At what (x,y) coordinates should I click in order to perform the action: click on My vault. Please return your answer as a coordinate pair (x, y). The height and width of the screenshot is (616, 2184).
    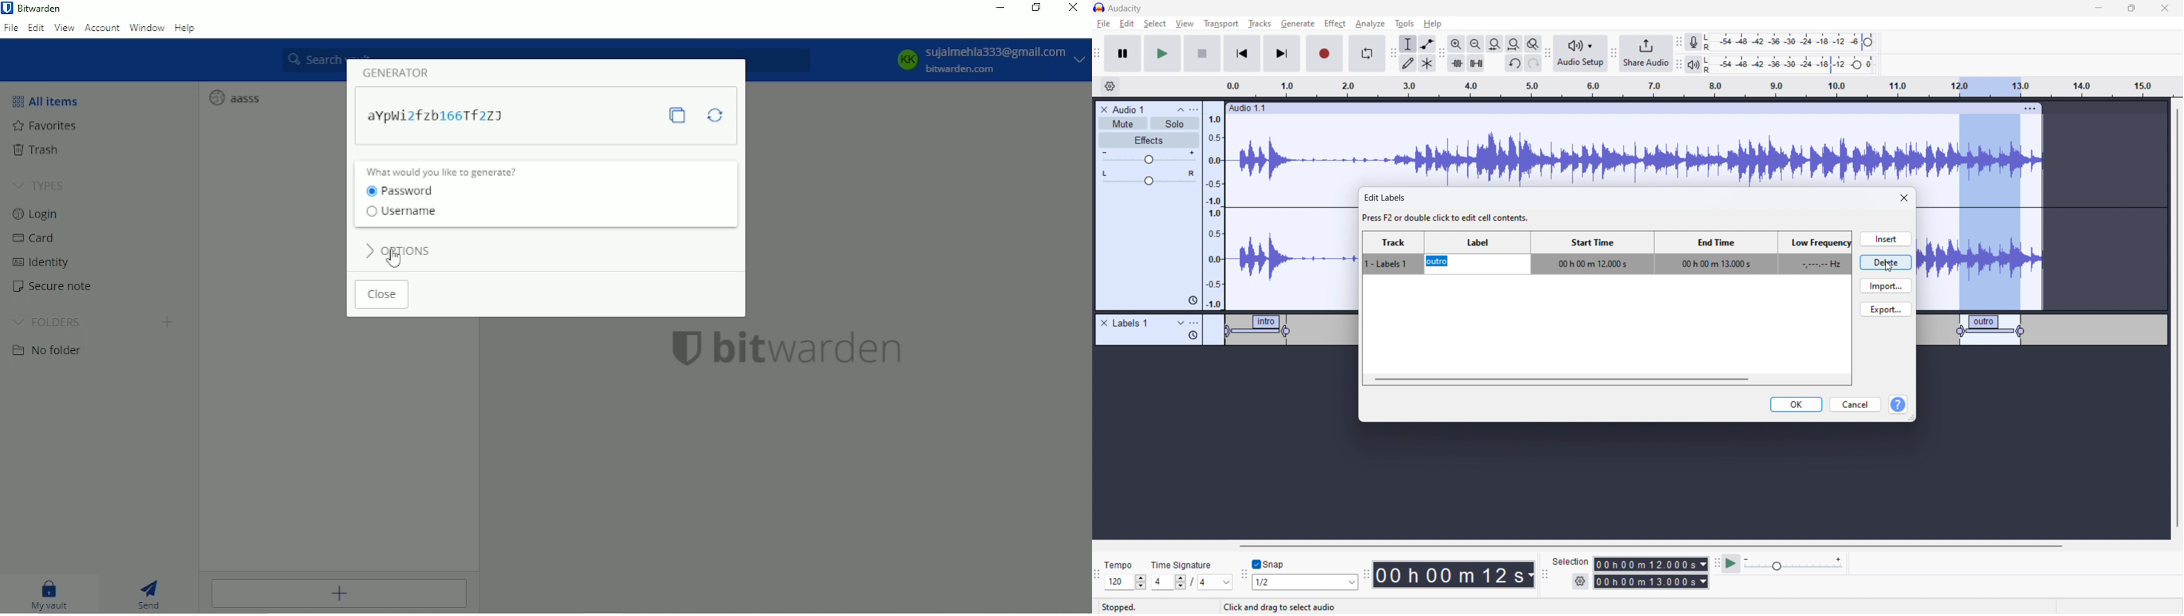
    Looking at the image, I should click on (50, 595).